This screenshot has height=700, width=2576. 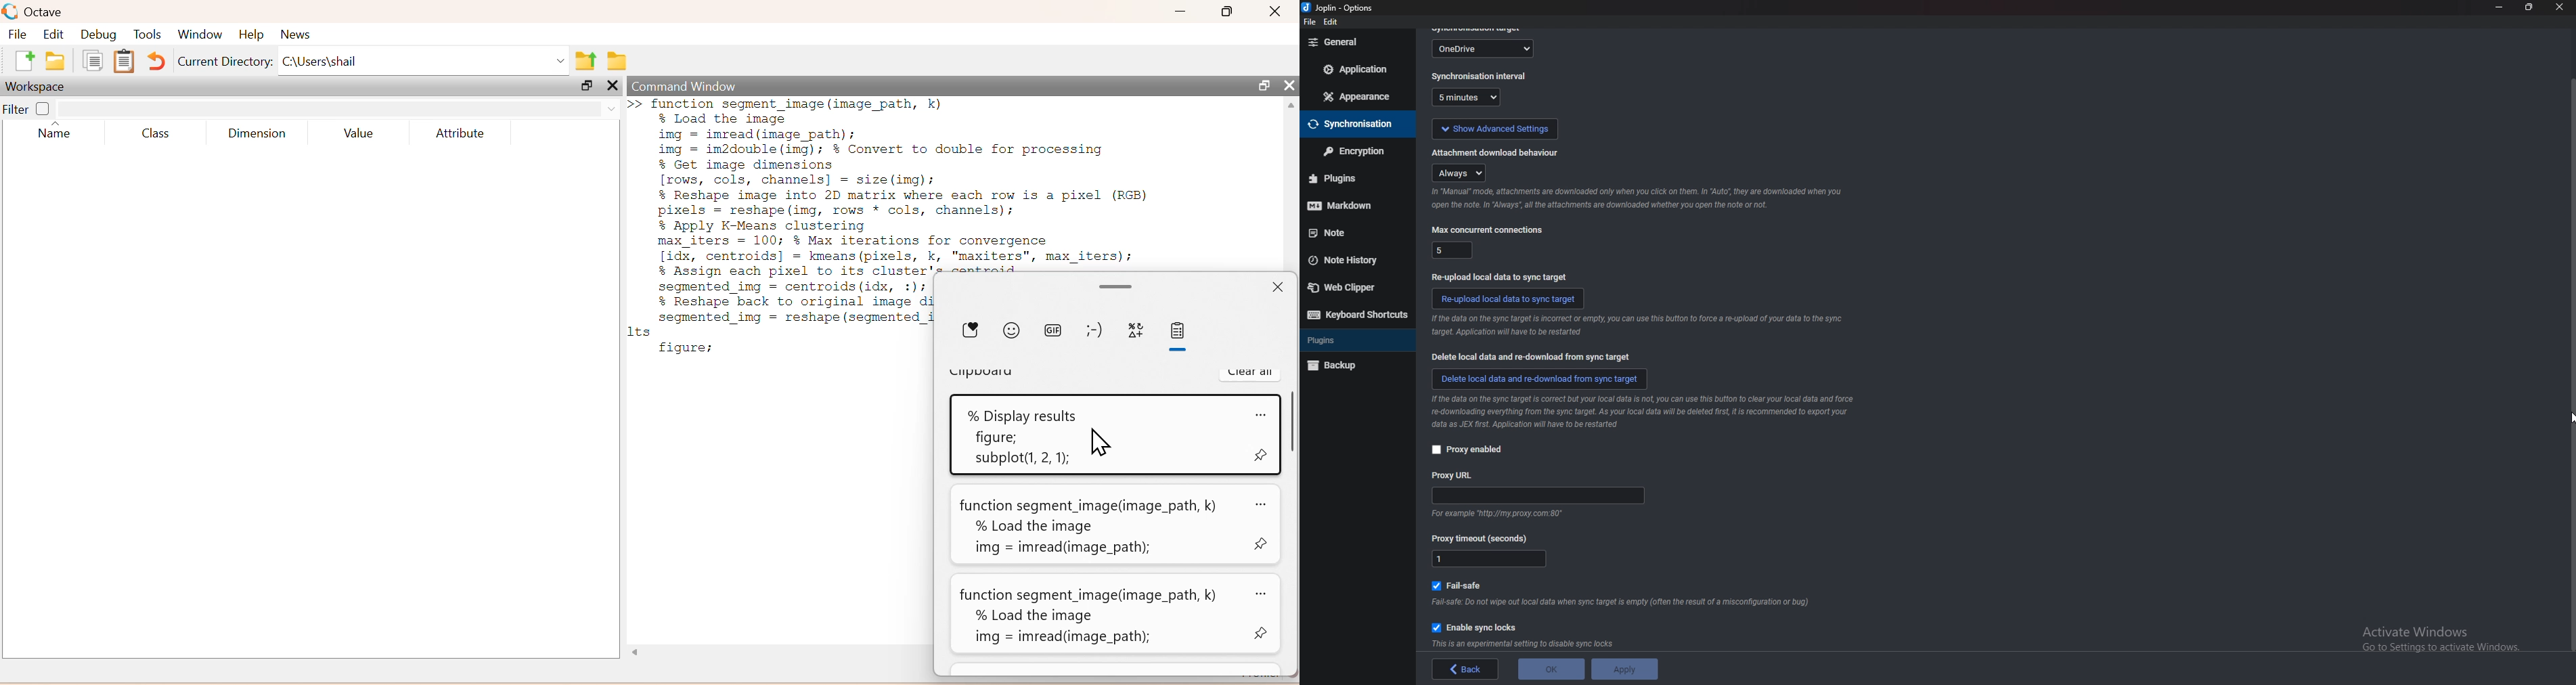 What do you see at coordinates (1494, 127) in the screenshot?
I see `show advanced settings` at bounding box center [1494, 127].